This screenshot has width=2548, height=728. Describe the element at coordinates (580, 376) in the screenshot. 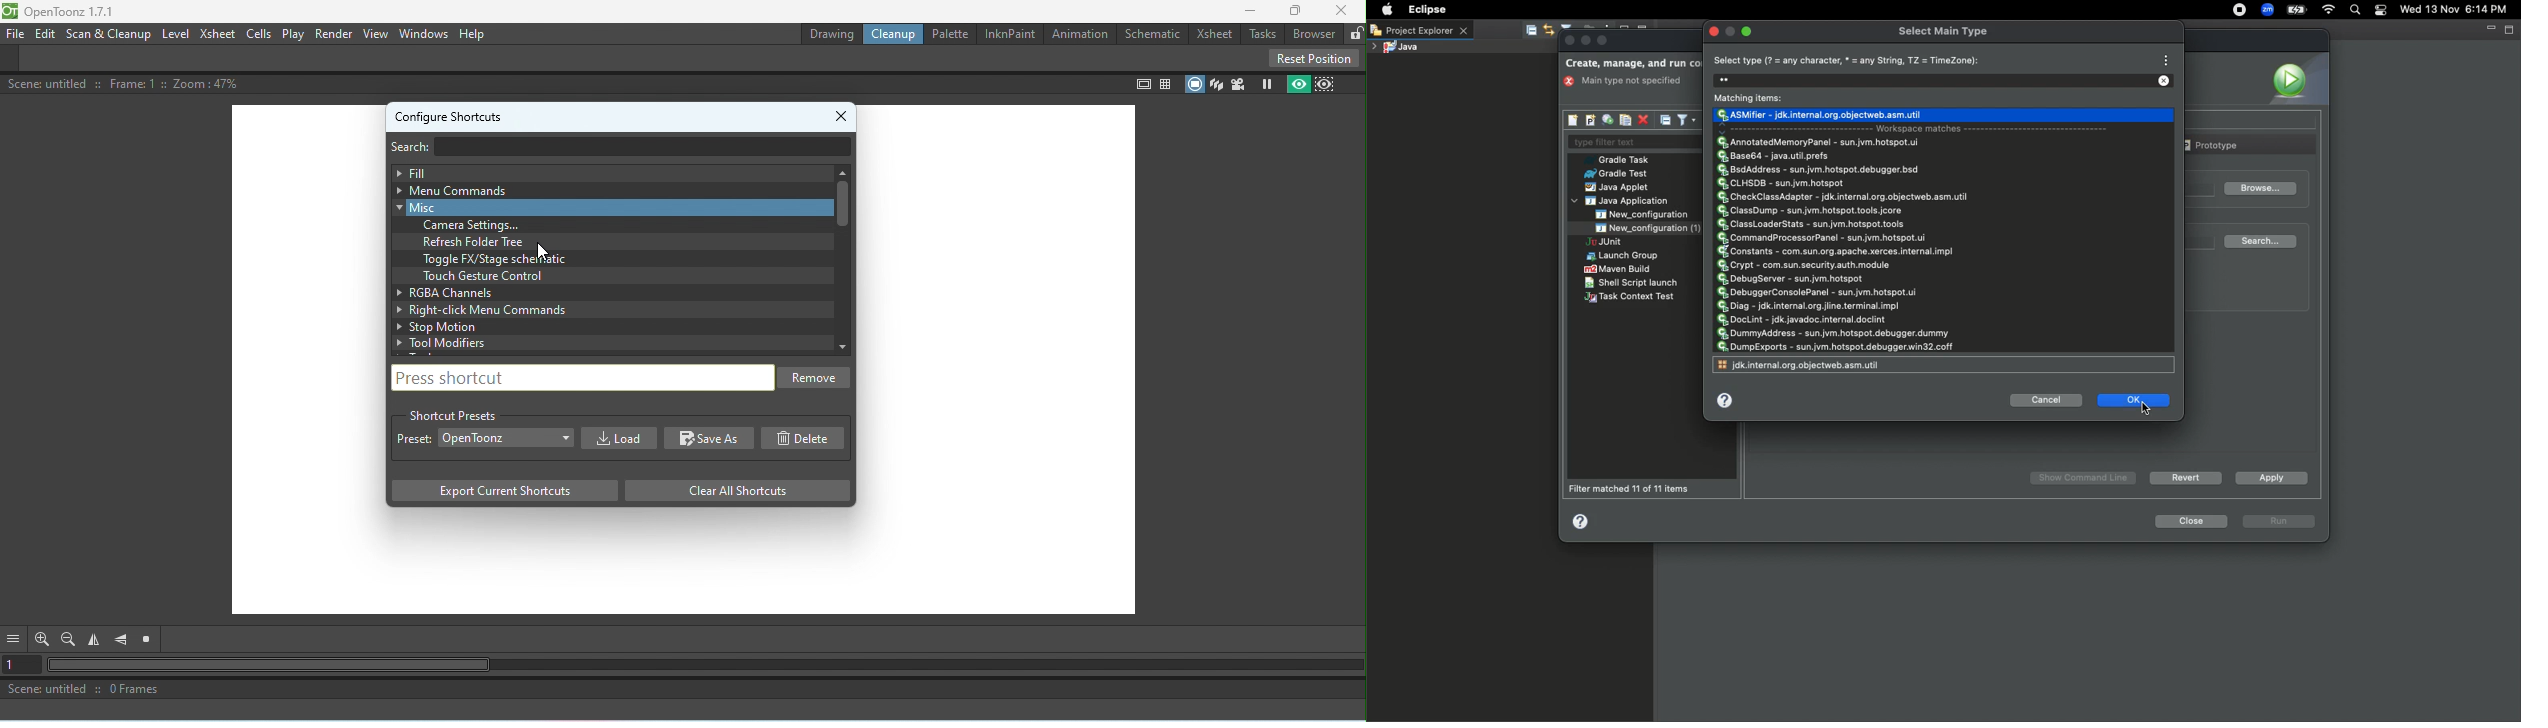

I see `Press shortcut` at that location.